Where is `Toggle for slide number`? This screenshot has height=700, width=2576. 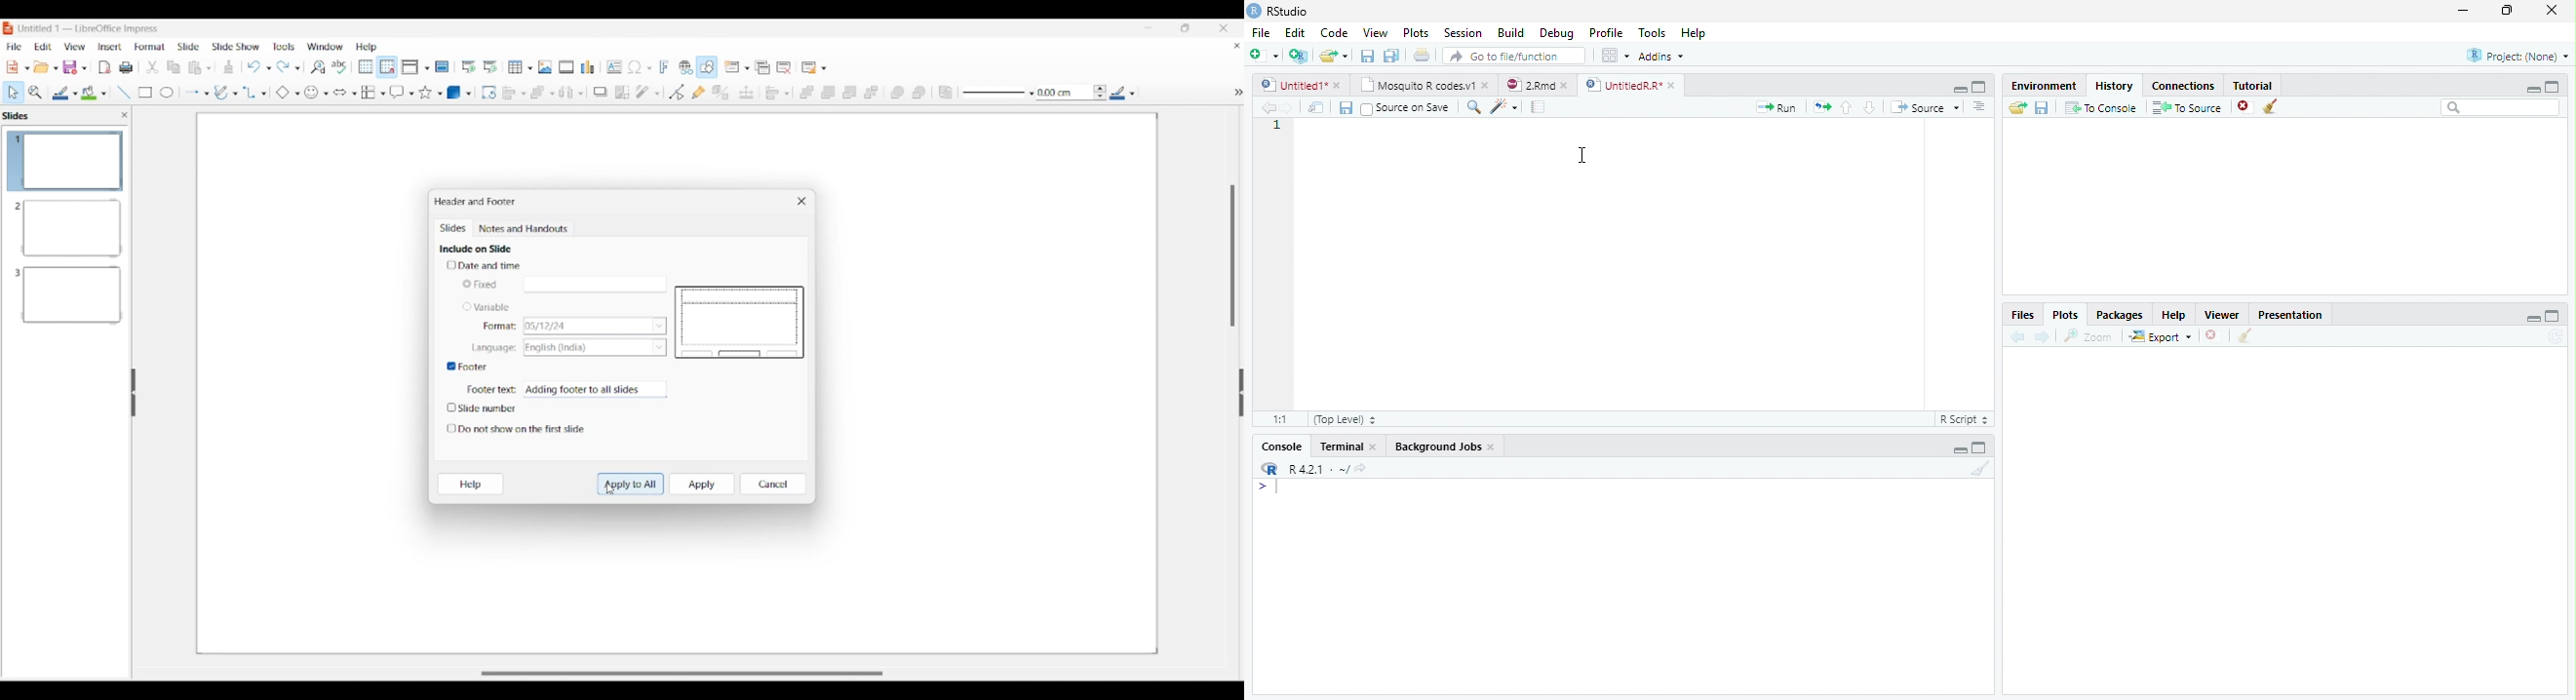
Toggle for slide number is located at coordinates (486, 408).